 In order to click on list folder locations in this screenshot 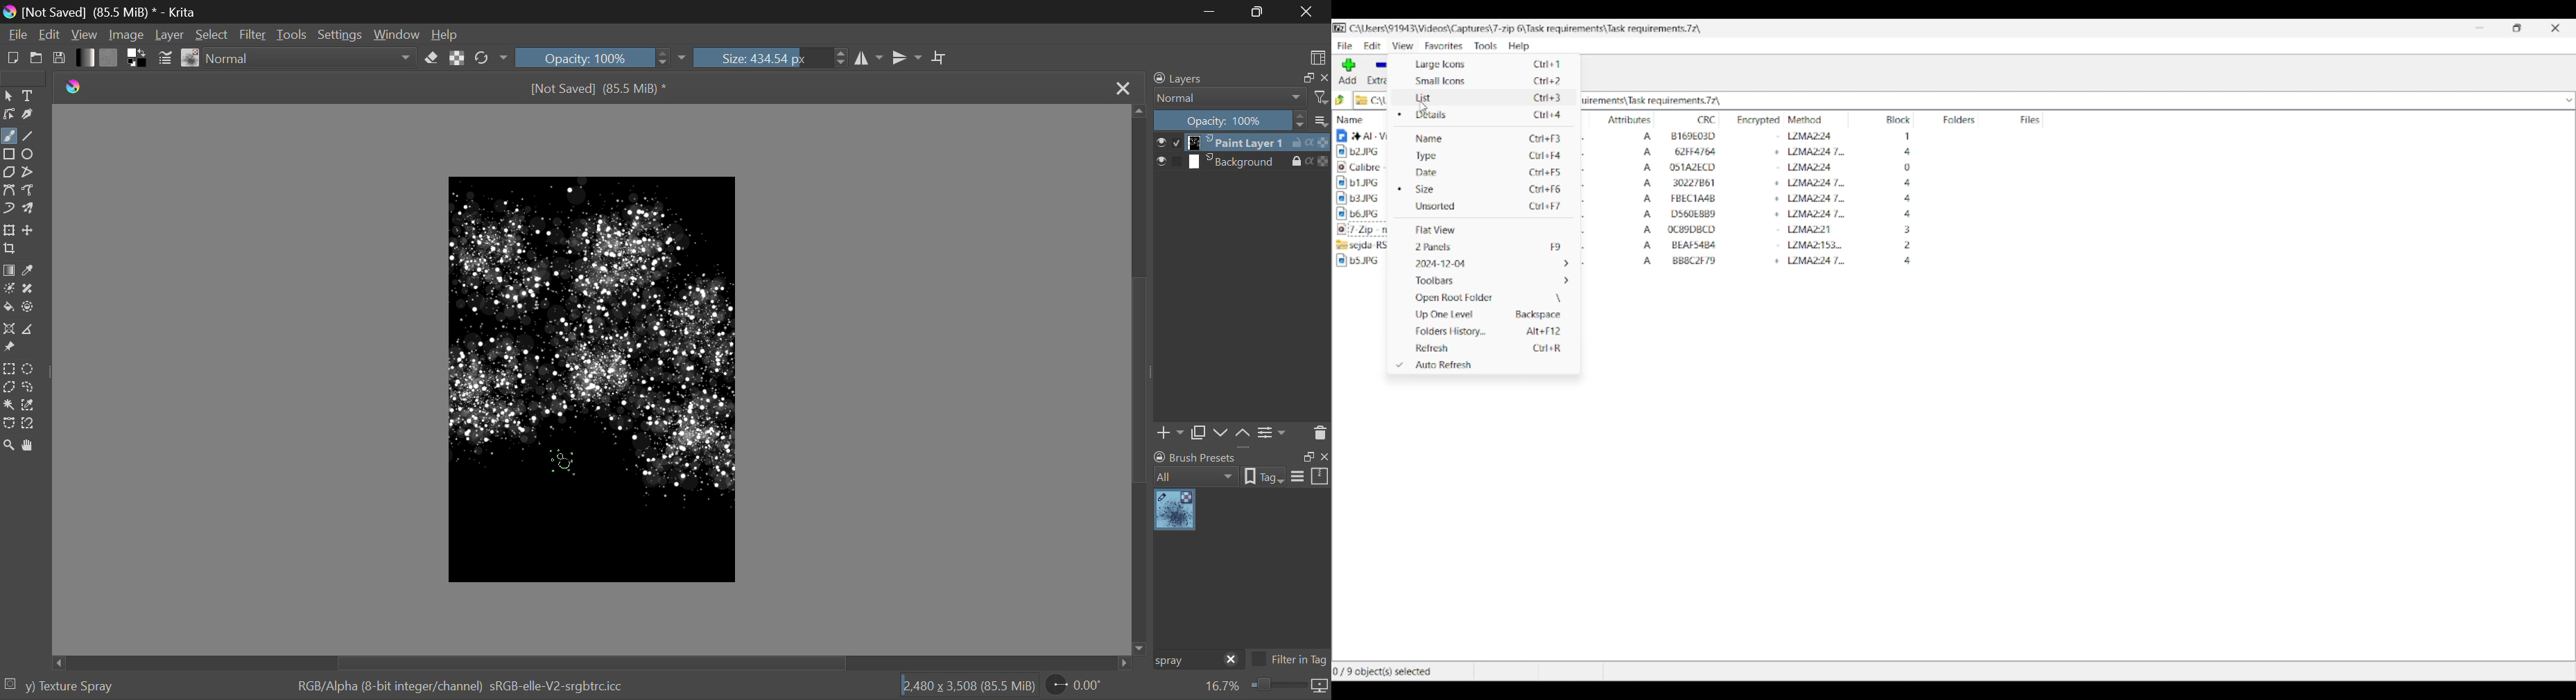, I will do `click(2569, 100)`.